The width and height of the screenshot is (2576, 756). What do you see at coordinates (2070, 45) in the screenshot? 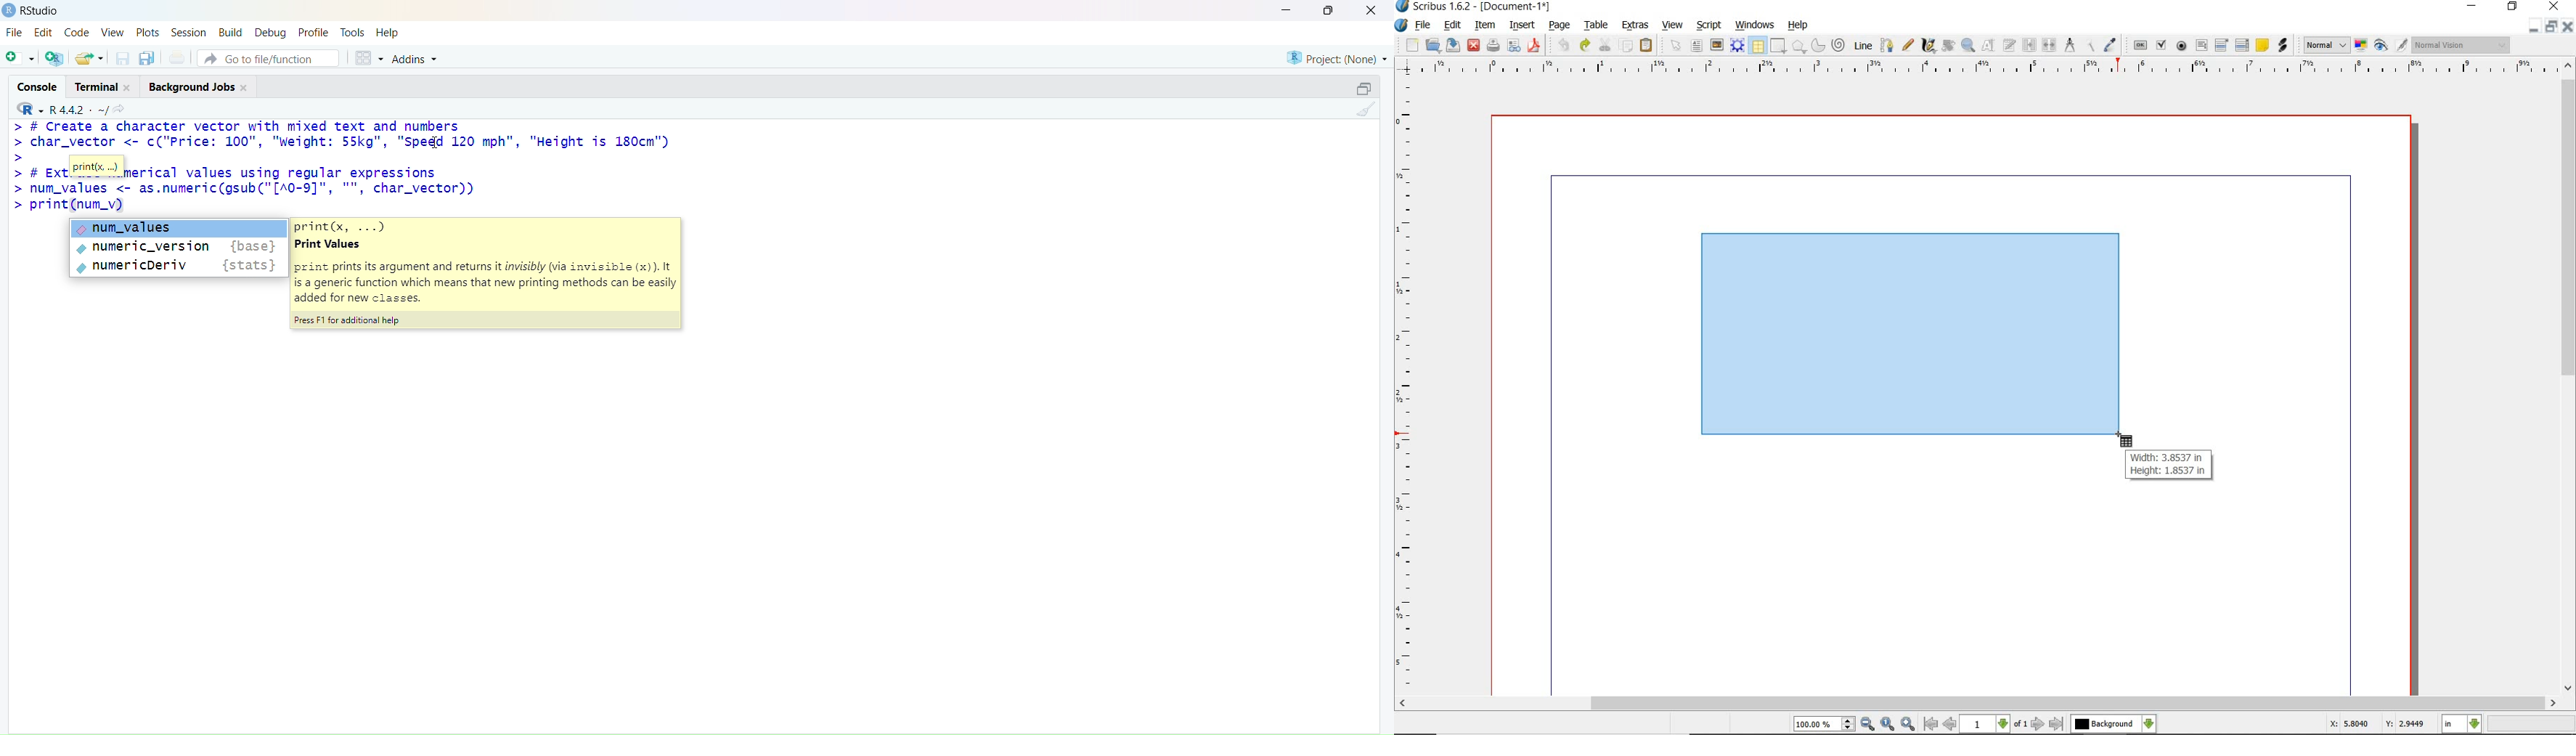
I see `measurements` at bounding box center [2070, 45].